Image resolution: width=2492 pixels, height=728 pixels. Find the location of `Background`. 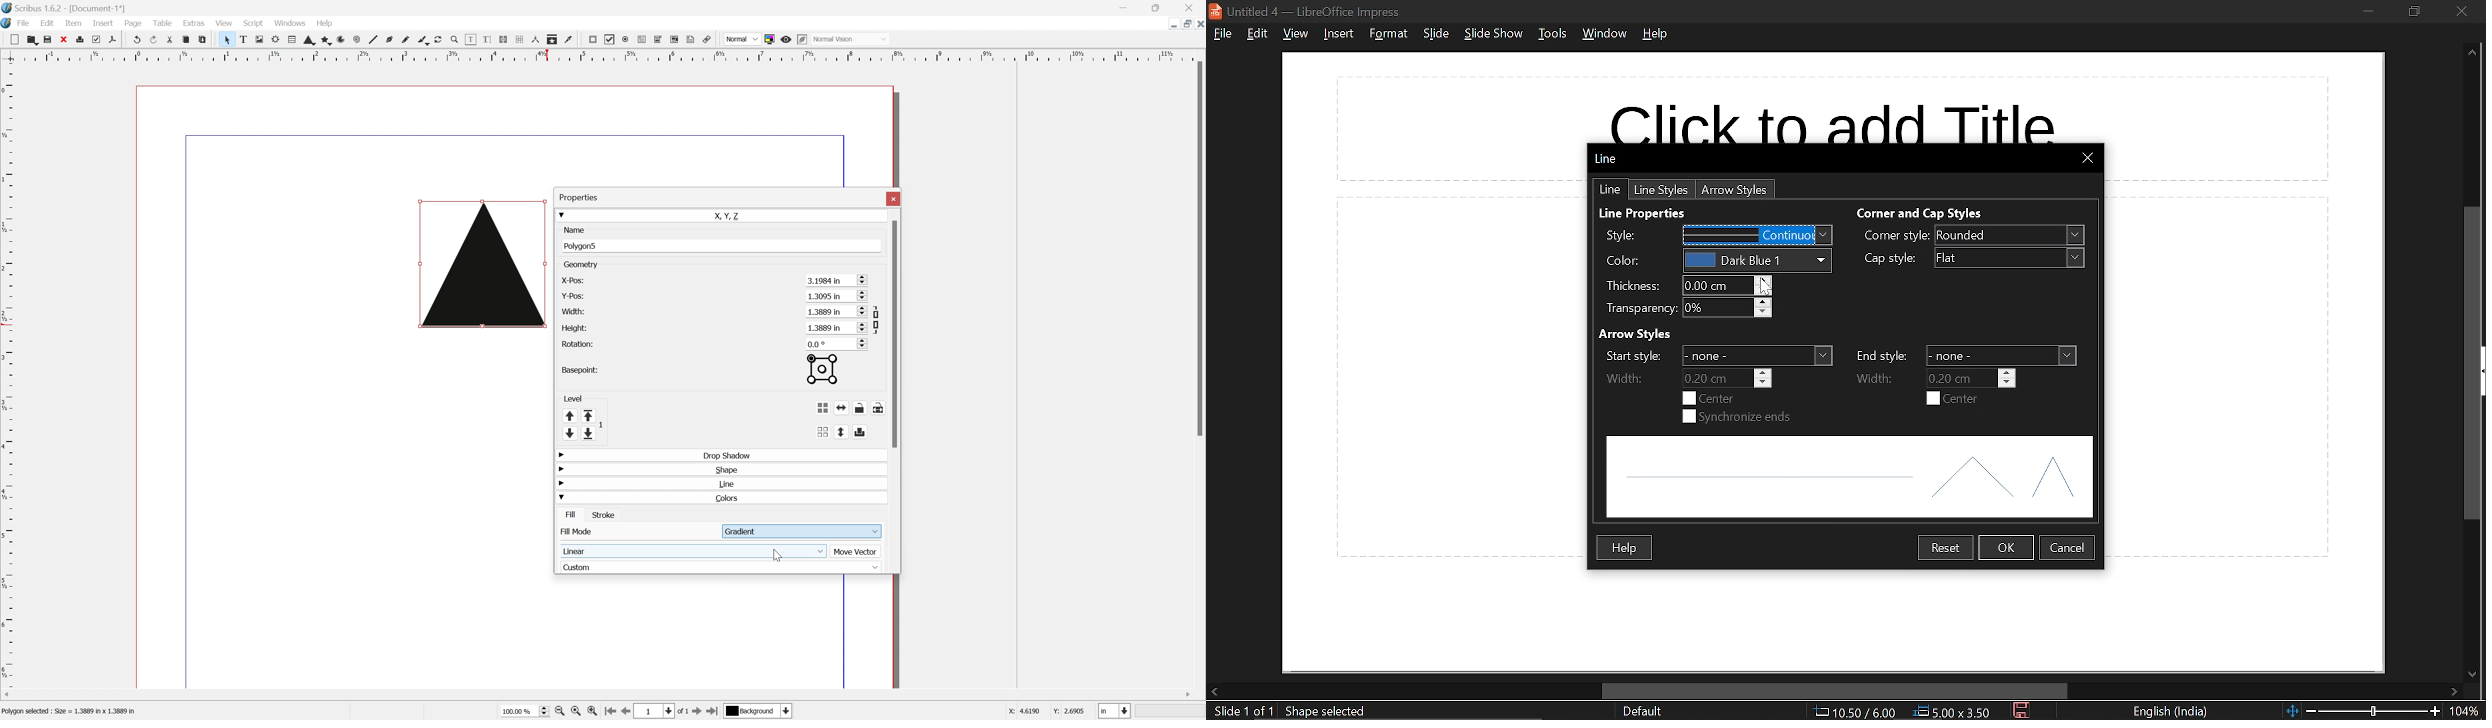

Background is located at coordinates (752, 711).